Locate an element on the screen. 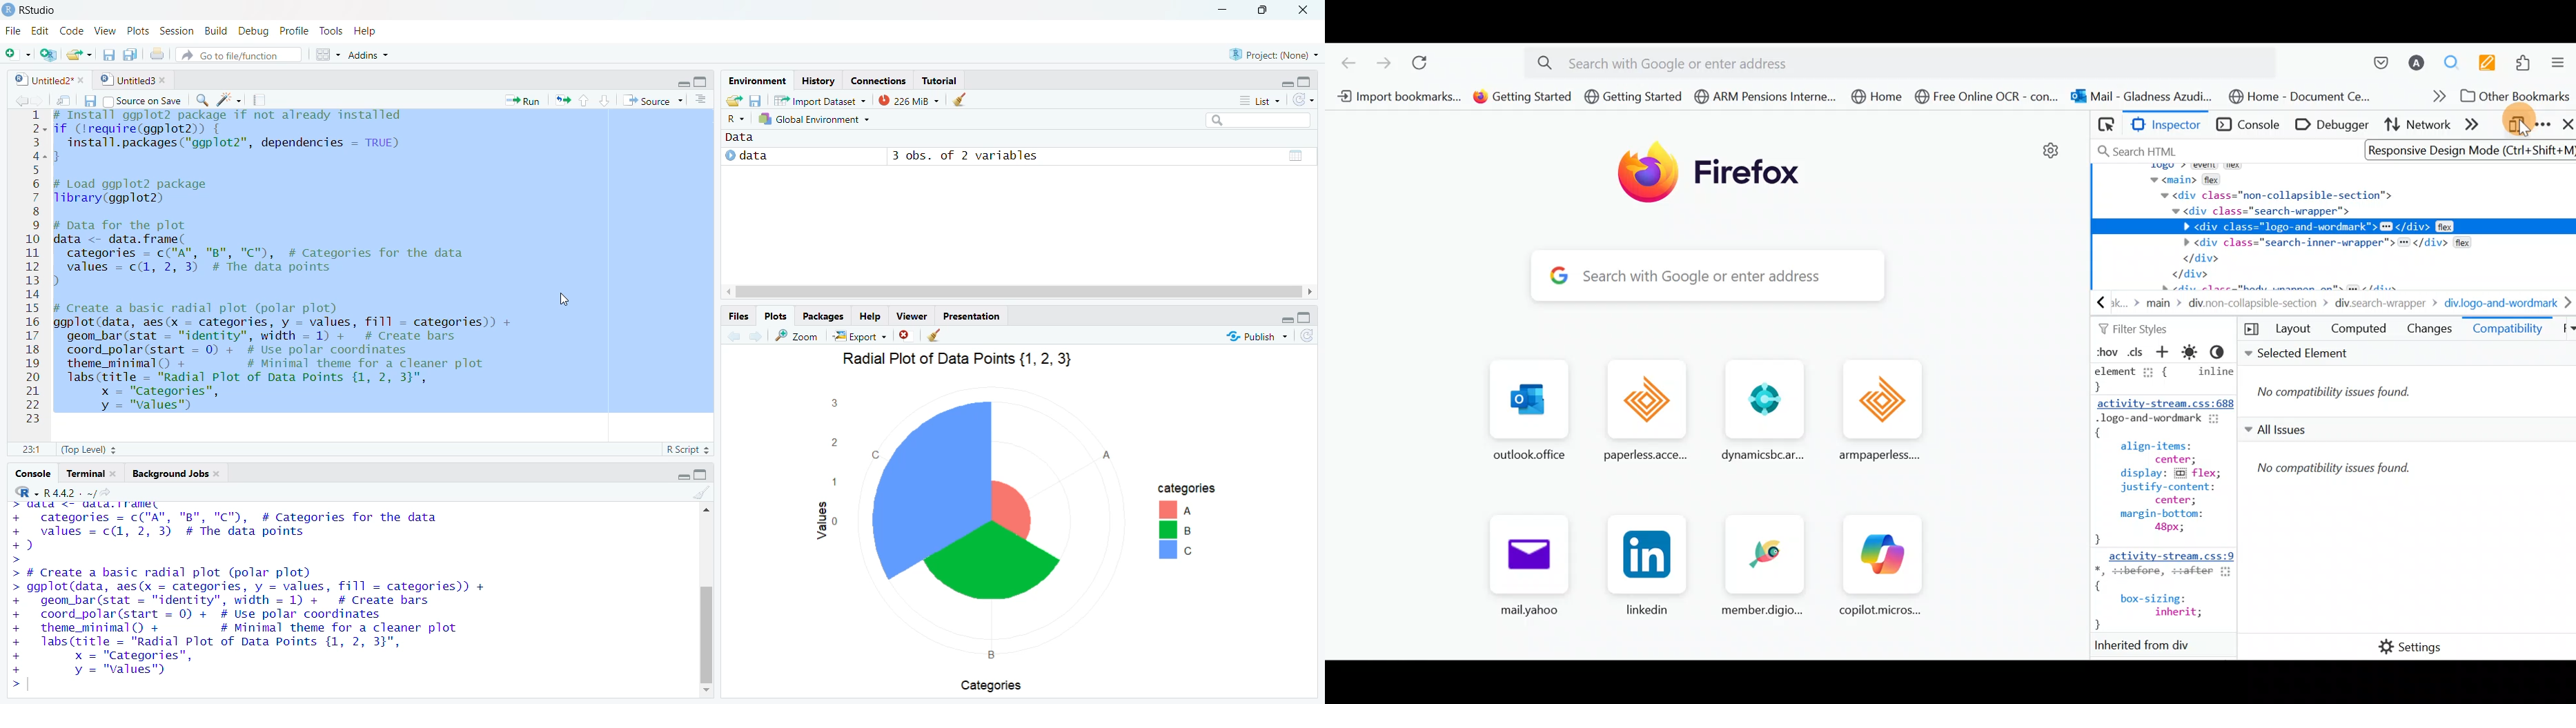  Plots is located at coordinates (136, 32).